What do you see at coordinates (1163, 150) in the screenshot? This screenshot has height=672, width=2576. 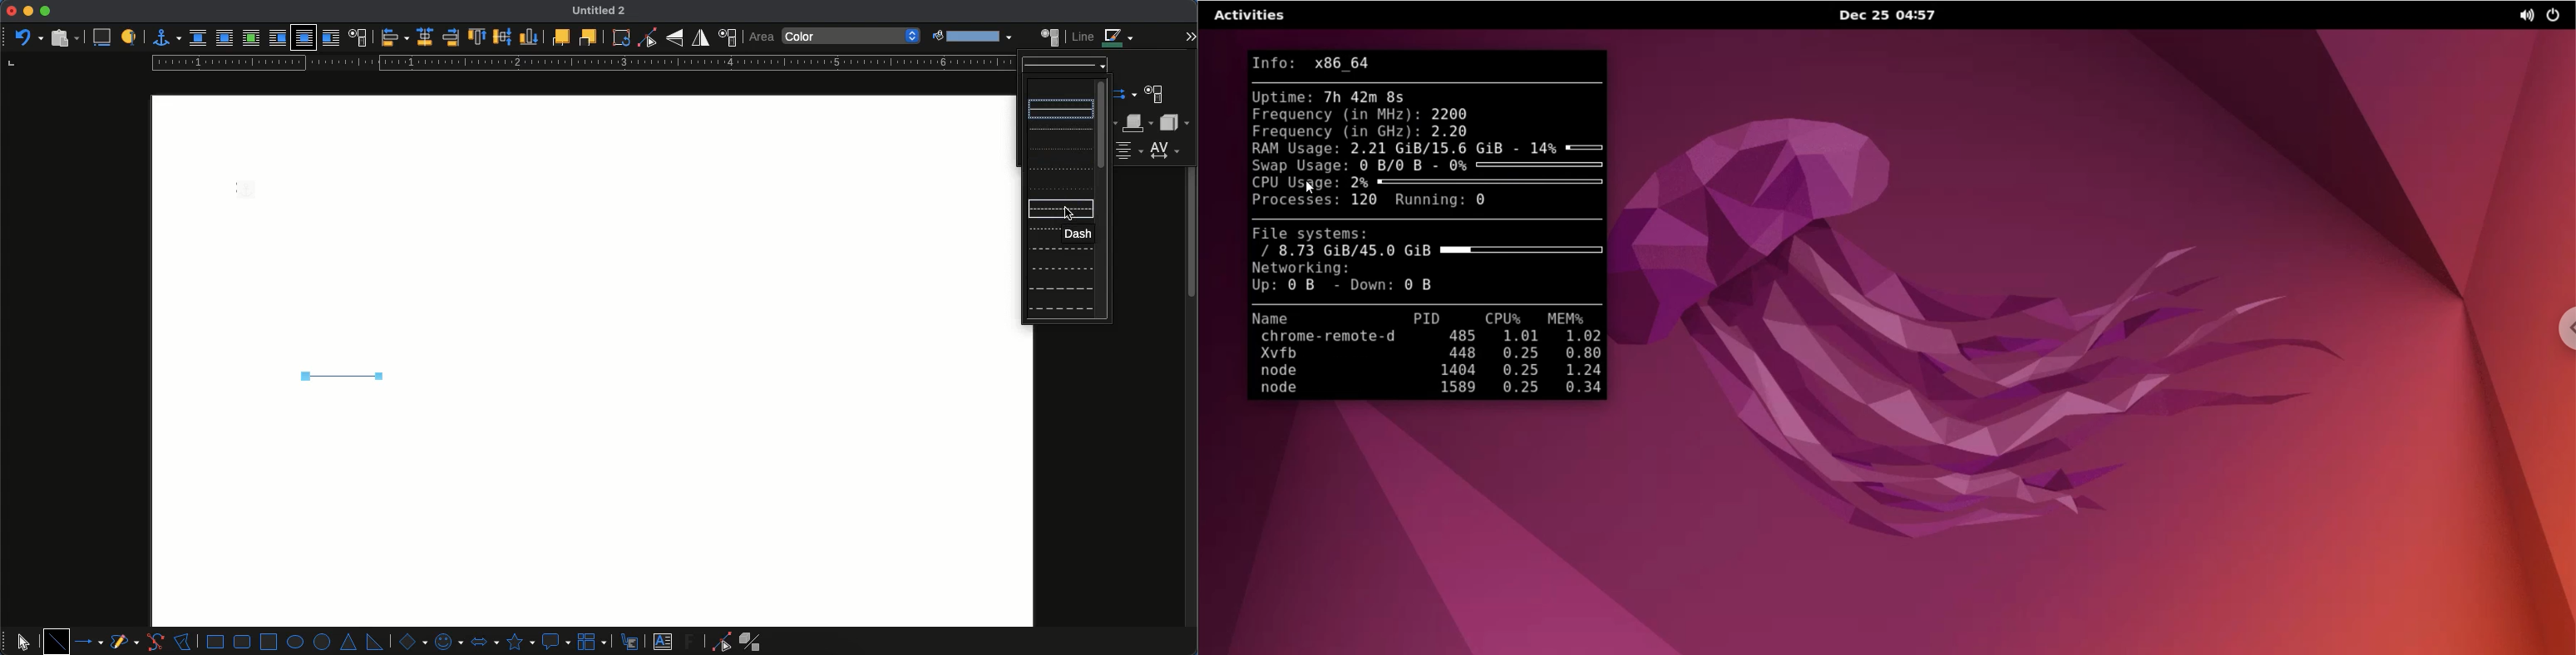 I see `fontwork character spacing` at bounding box center [1163, 150].